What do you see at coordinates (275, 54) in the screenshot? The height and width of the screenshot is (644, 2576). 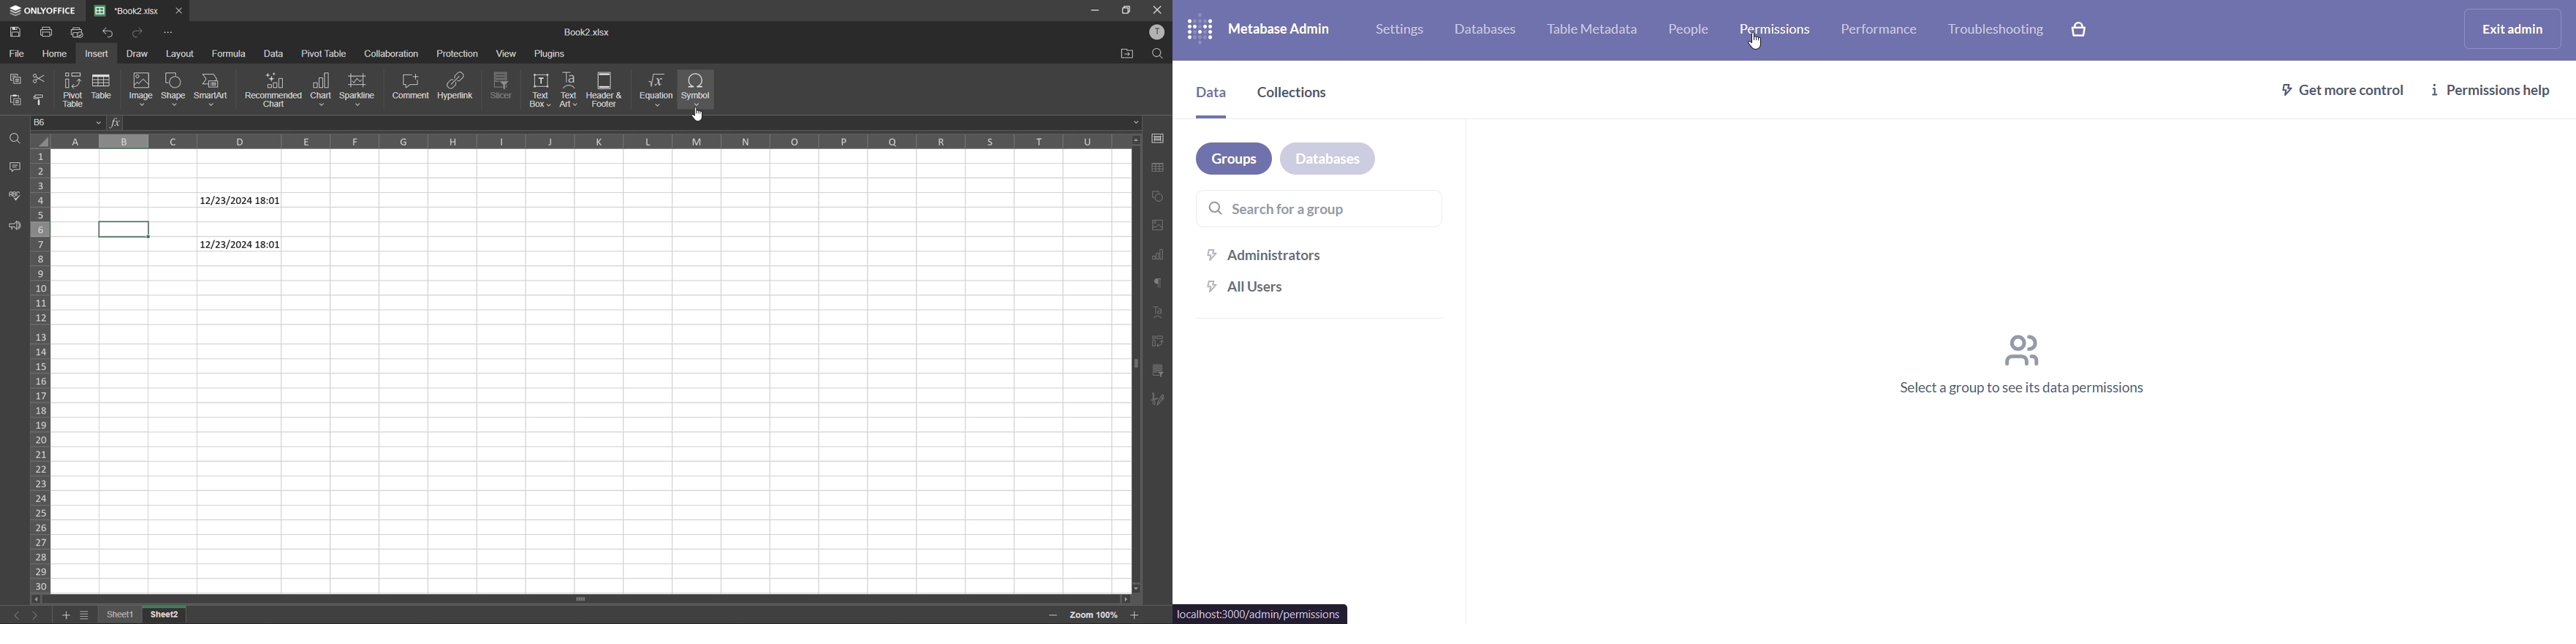 I see `data` at bounding box center [275, 54].